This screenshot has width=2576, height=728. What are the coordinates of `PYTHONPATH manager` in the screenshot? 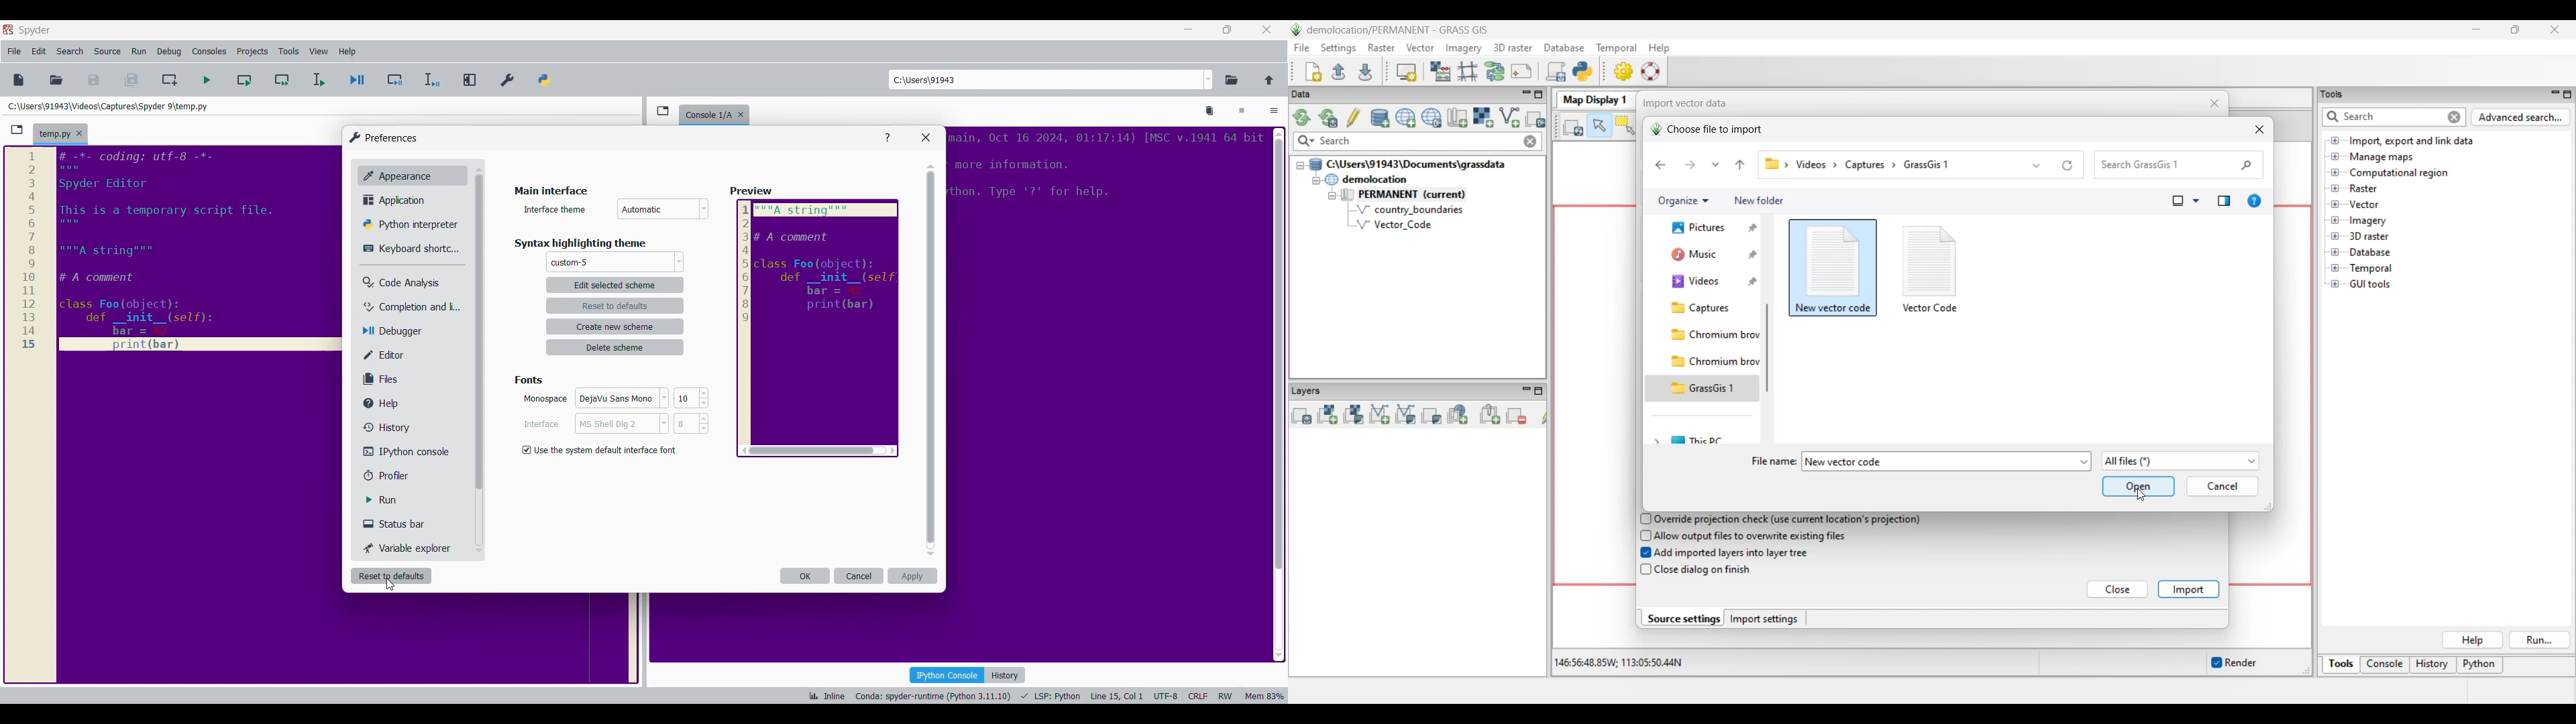 It's located at (546, 80).